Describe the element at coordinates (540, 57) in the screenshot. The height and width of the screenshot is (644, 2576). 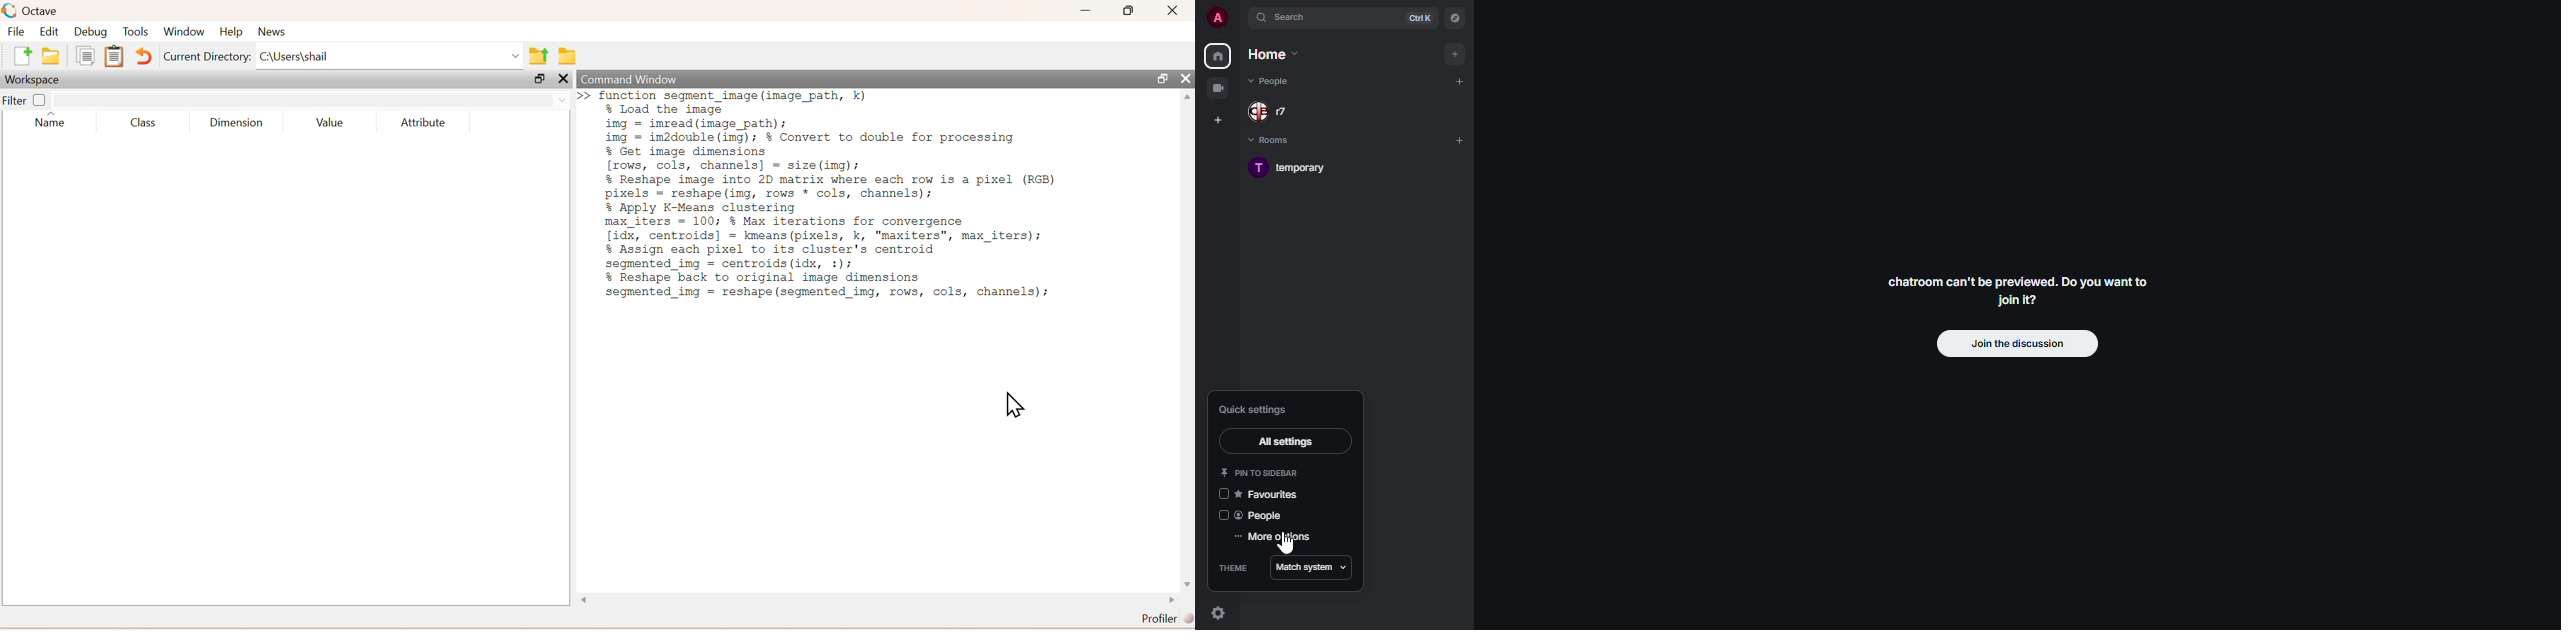
I see `one directory up` at that location.